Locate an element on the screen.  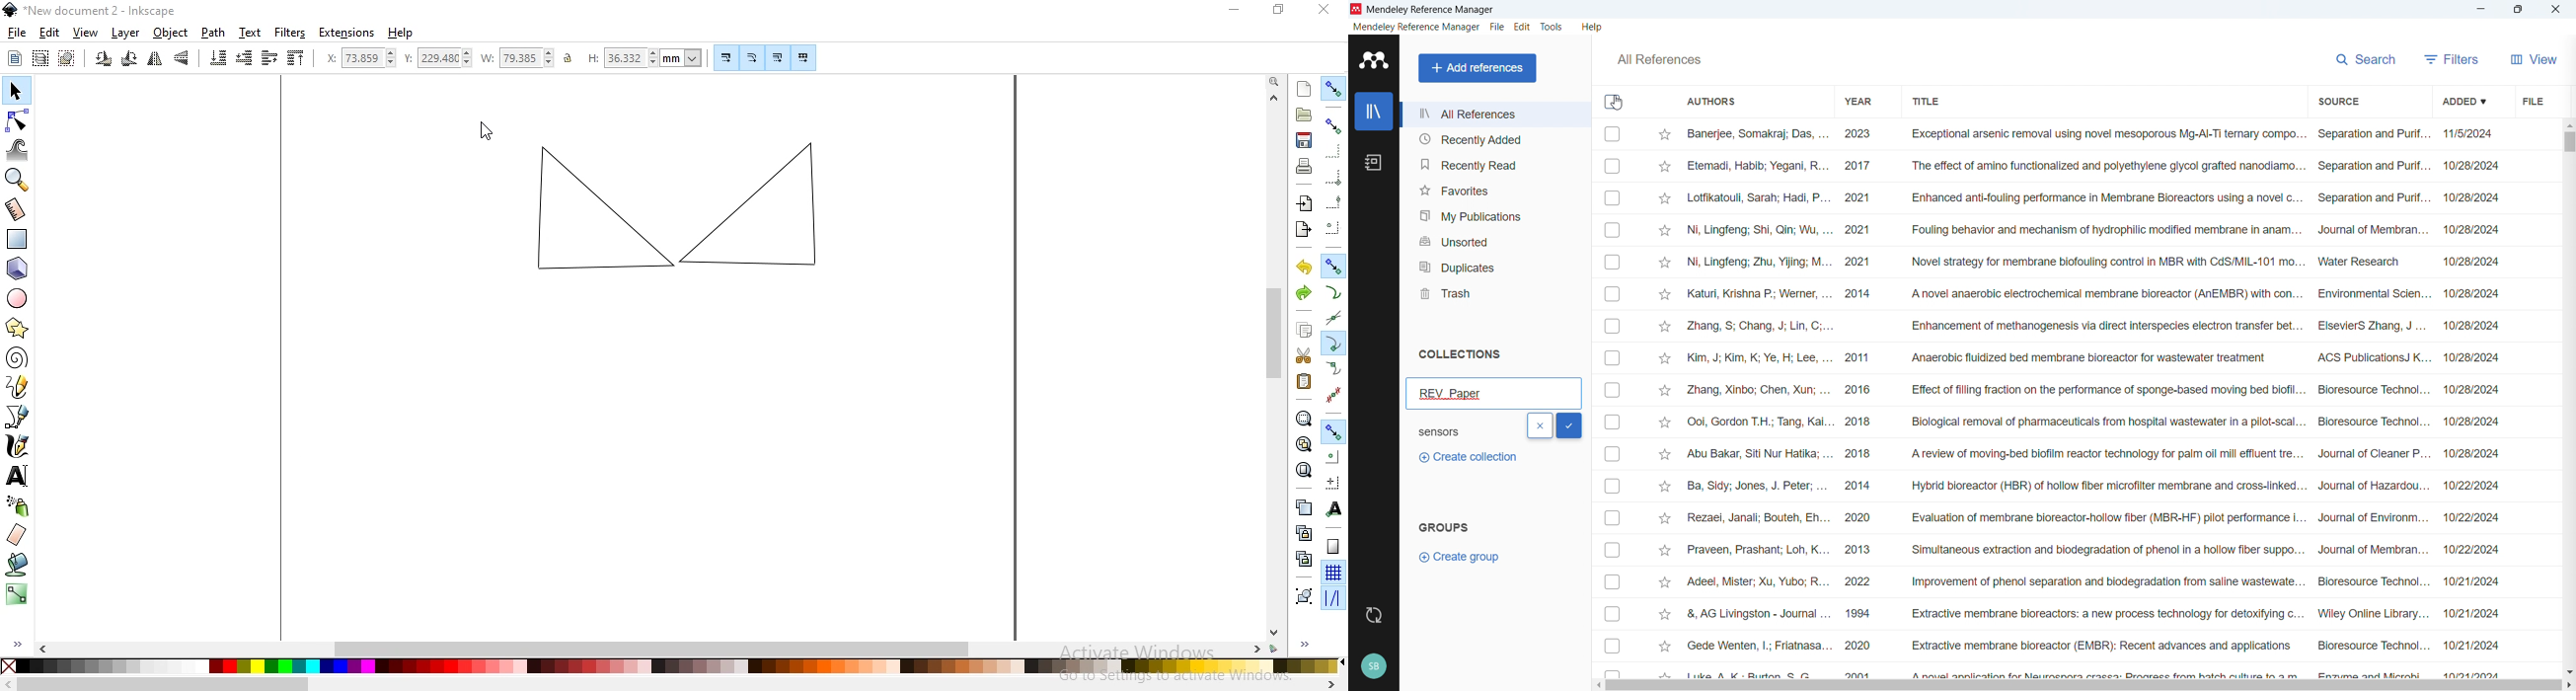
Star mark respective publication is located at coordinates (1665, 390).